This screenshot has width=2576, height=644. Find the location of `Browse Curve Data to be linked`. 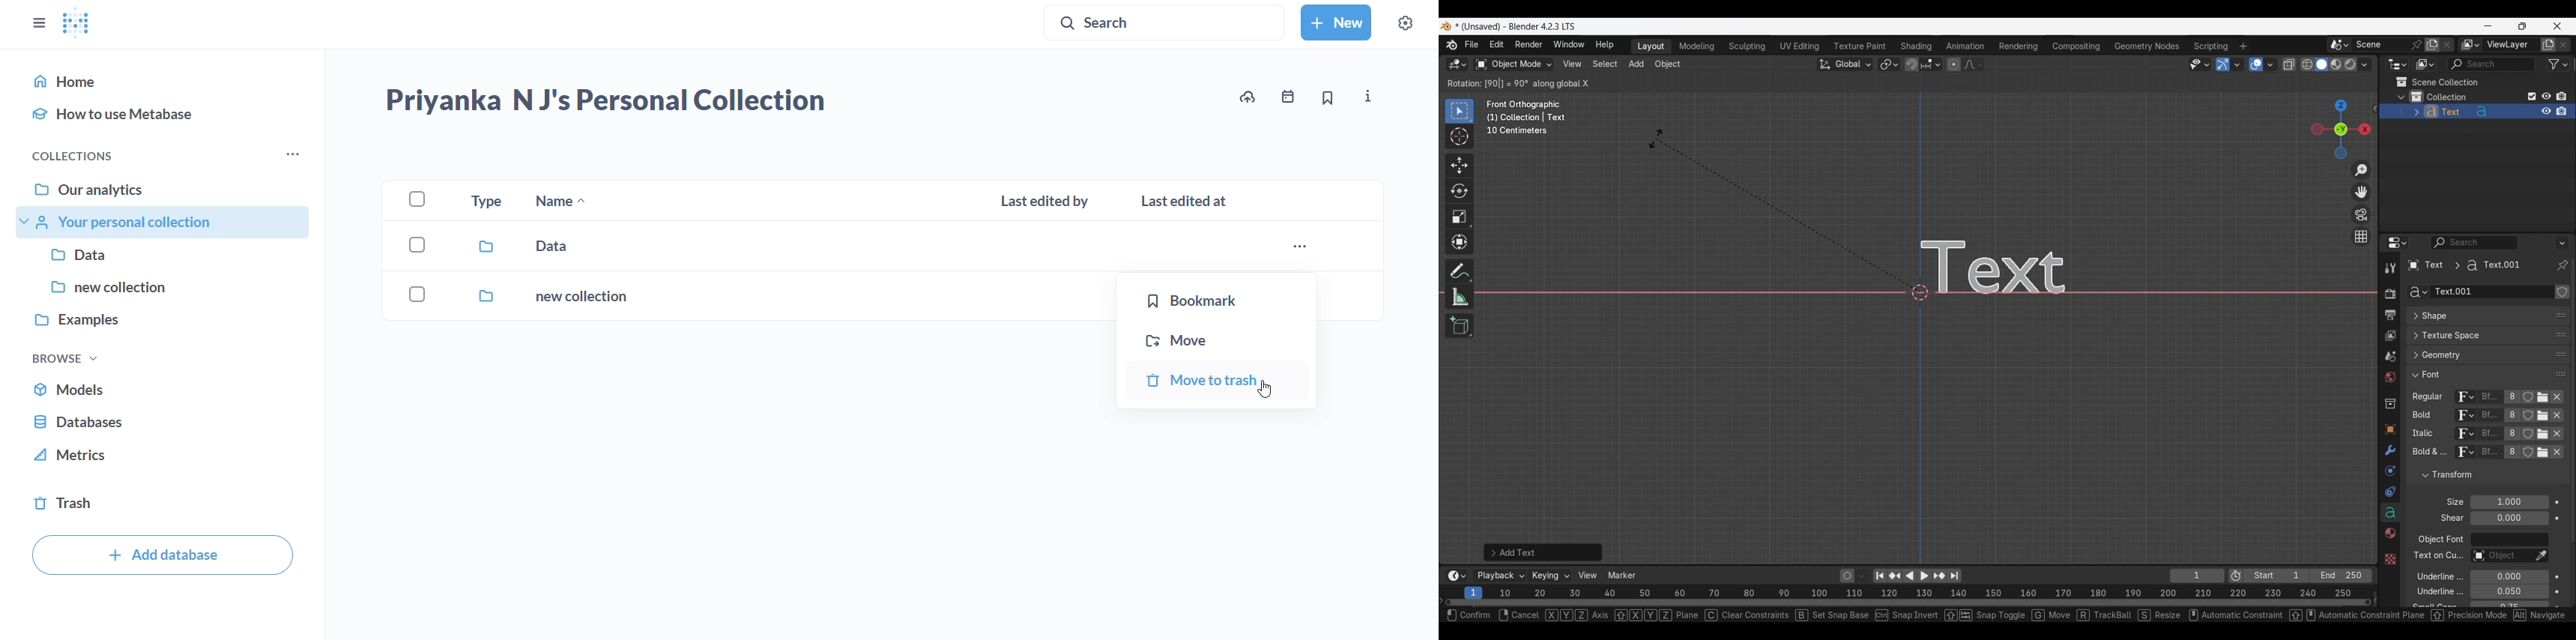

Browse Curve Data to be linked is located at coordinates (2417, 292).